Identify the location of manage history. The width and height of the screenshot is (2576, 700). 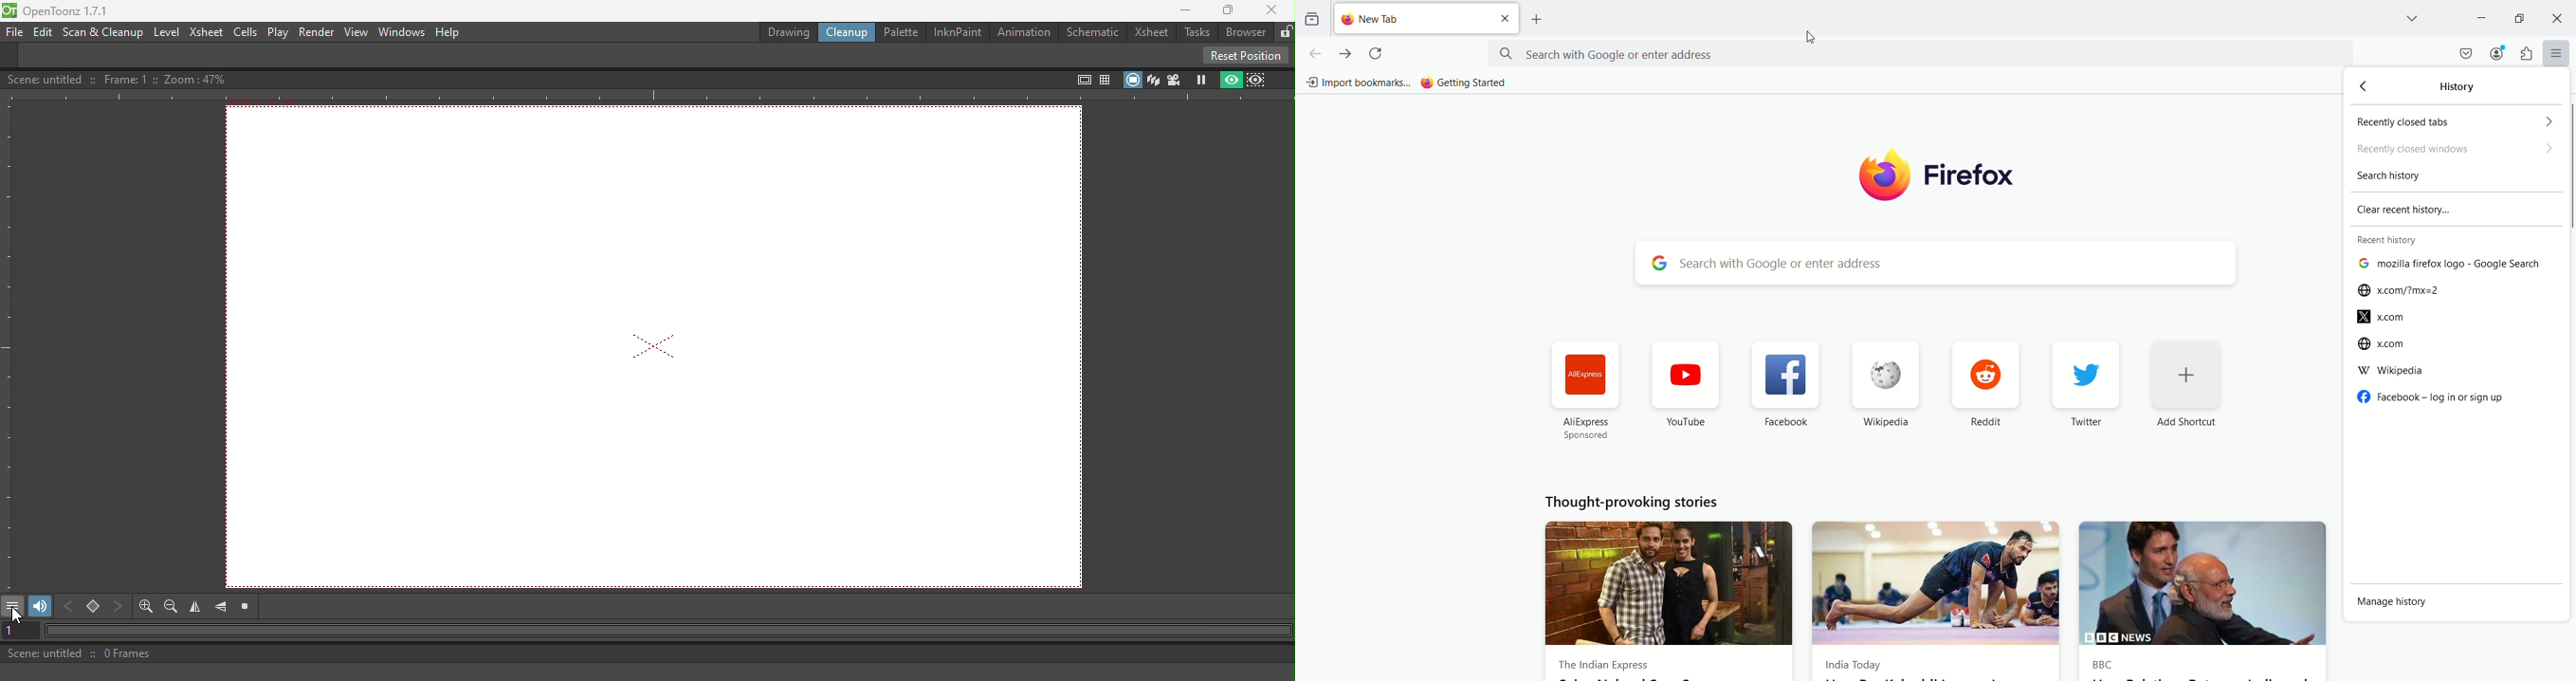
(2457, 602).